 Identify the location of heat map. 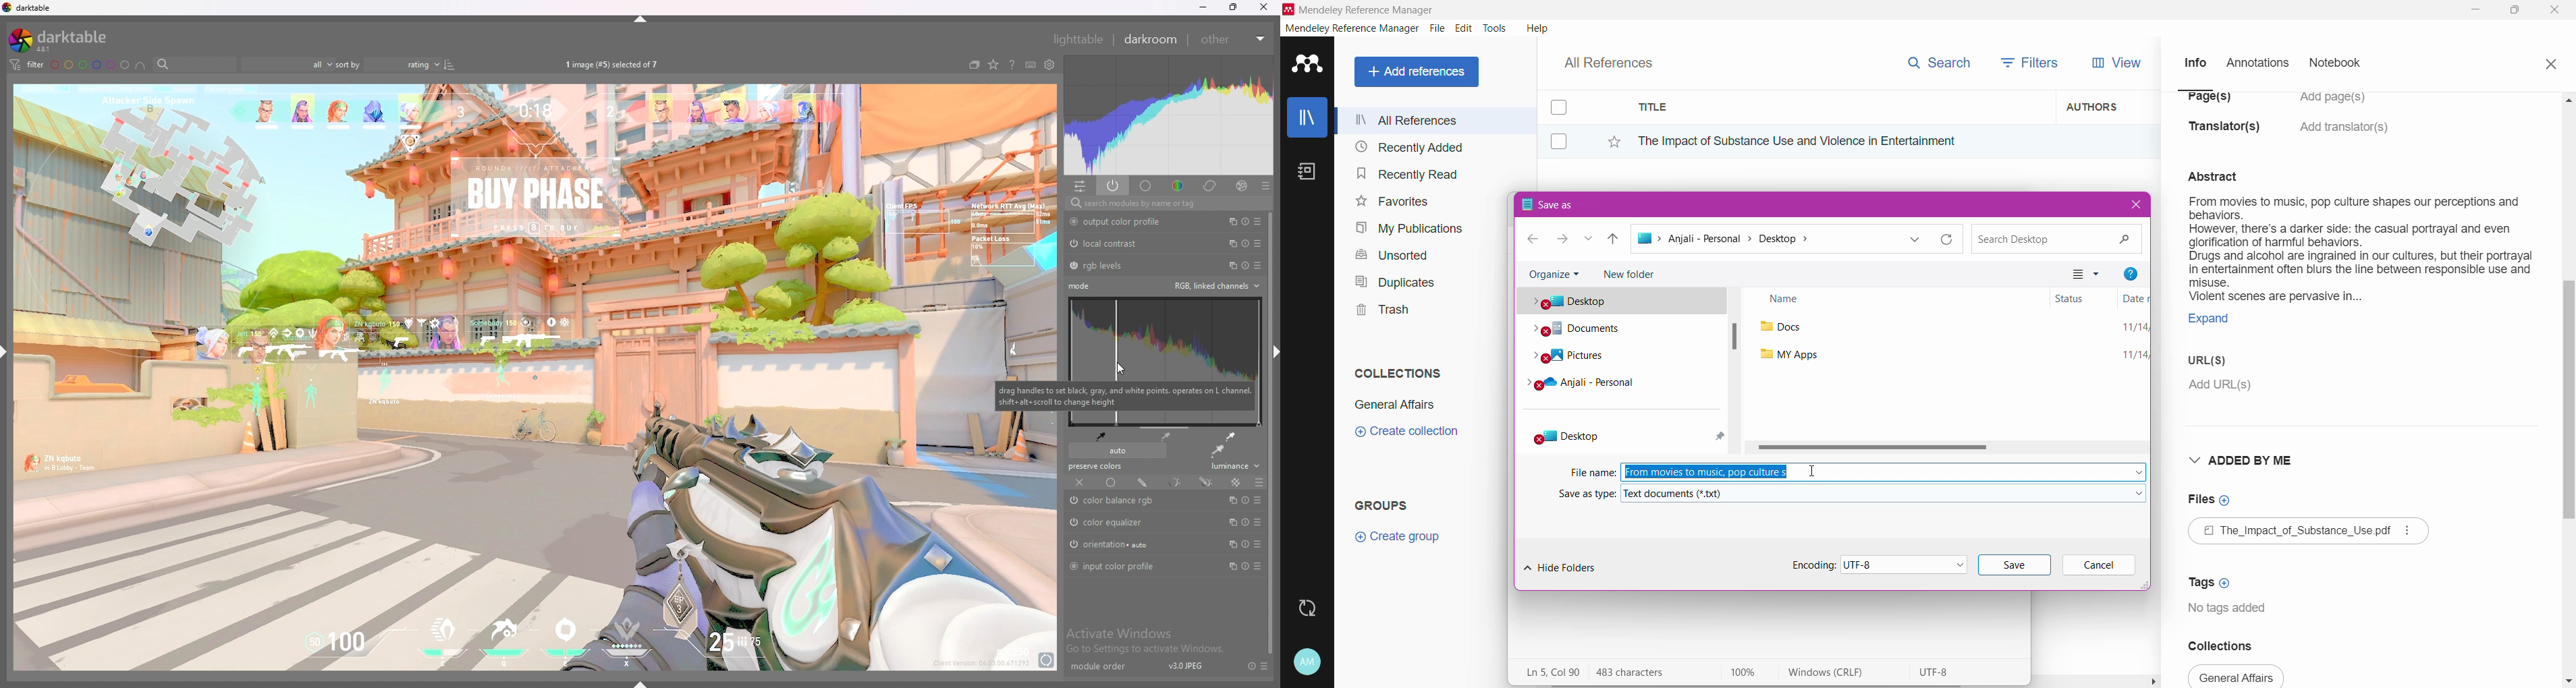
(1168, 115).